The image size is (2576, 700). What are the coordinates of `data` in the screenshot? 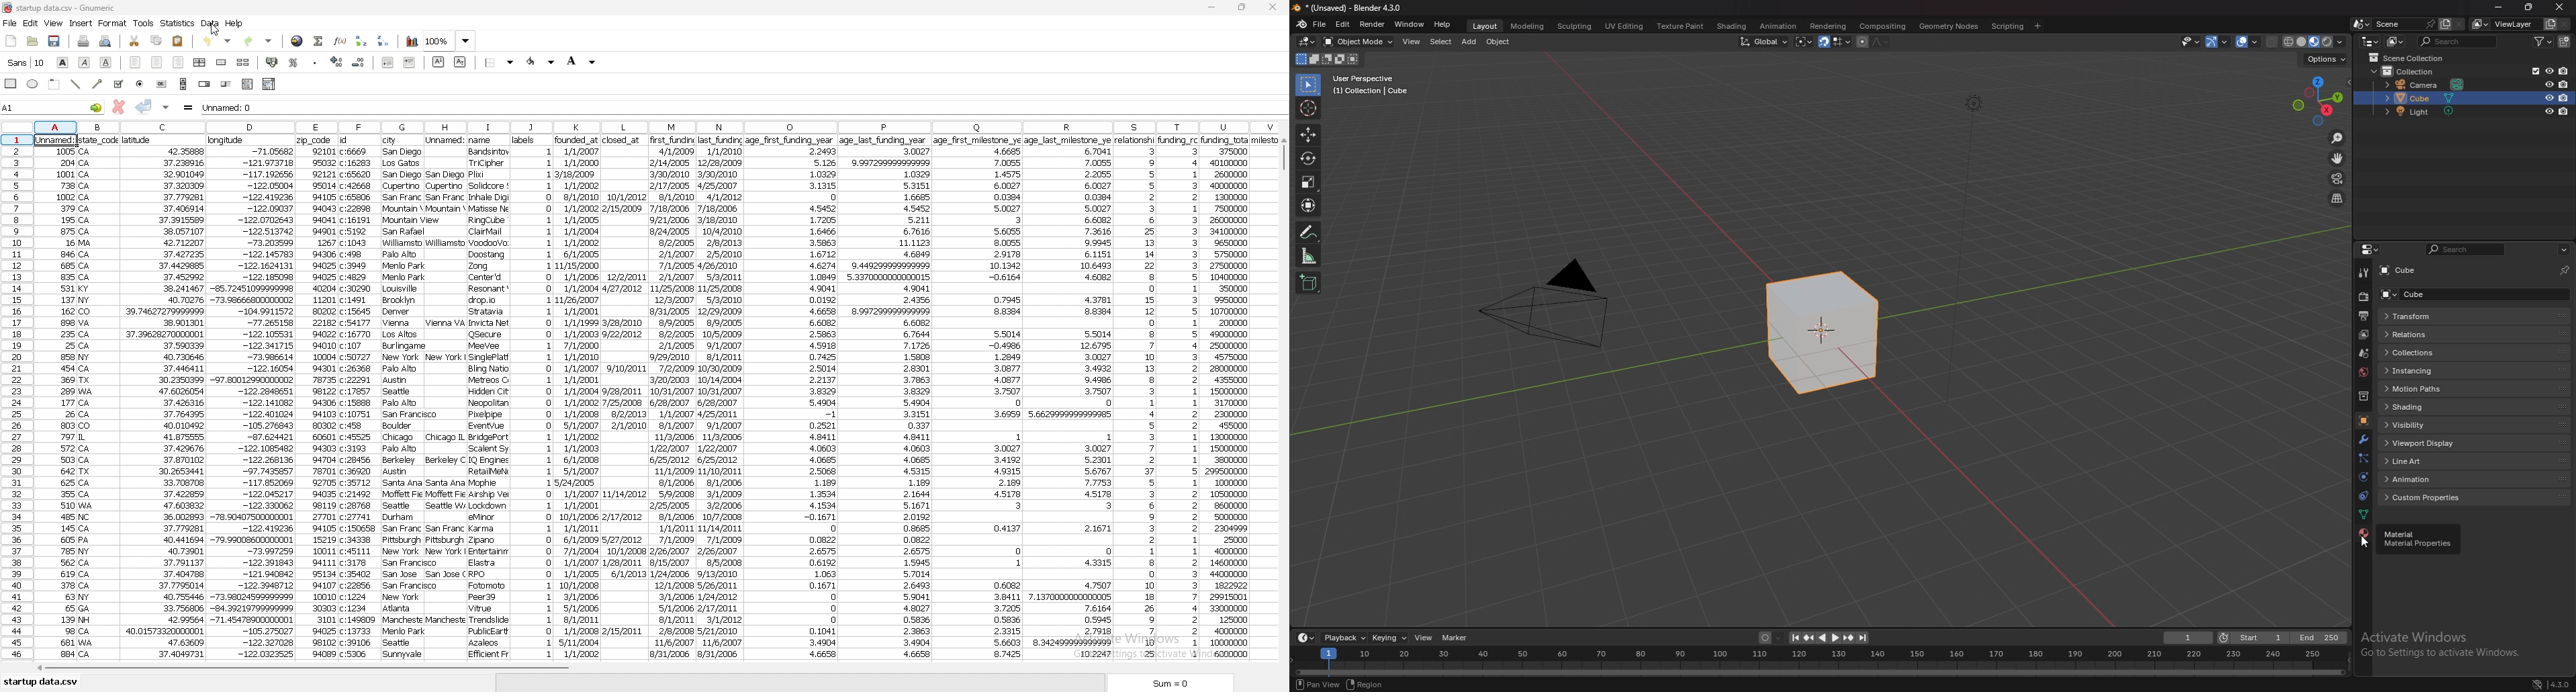 It's located at (1136, 399).